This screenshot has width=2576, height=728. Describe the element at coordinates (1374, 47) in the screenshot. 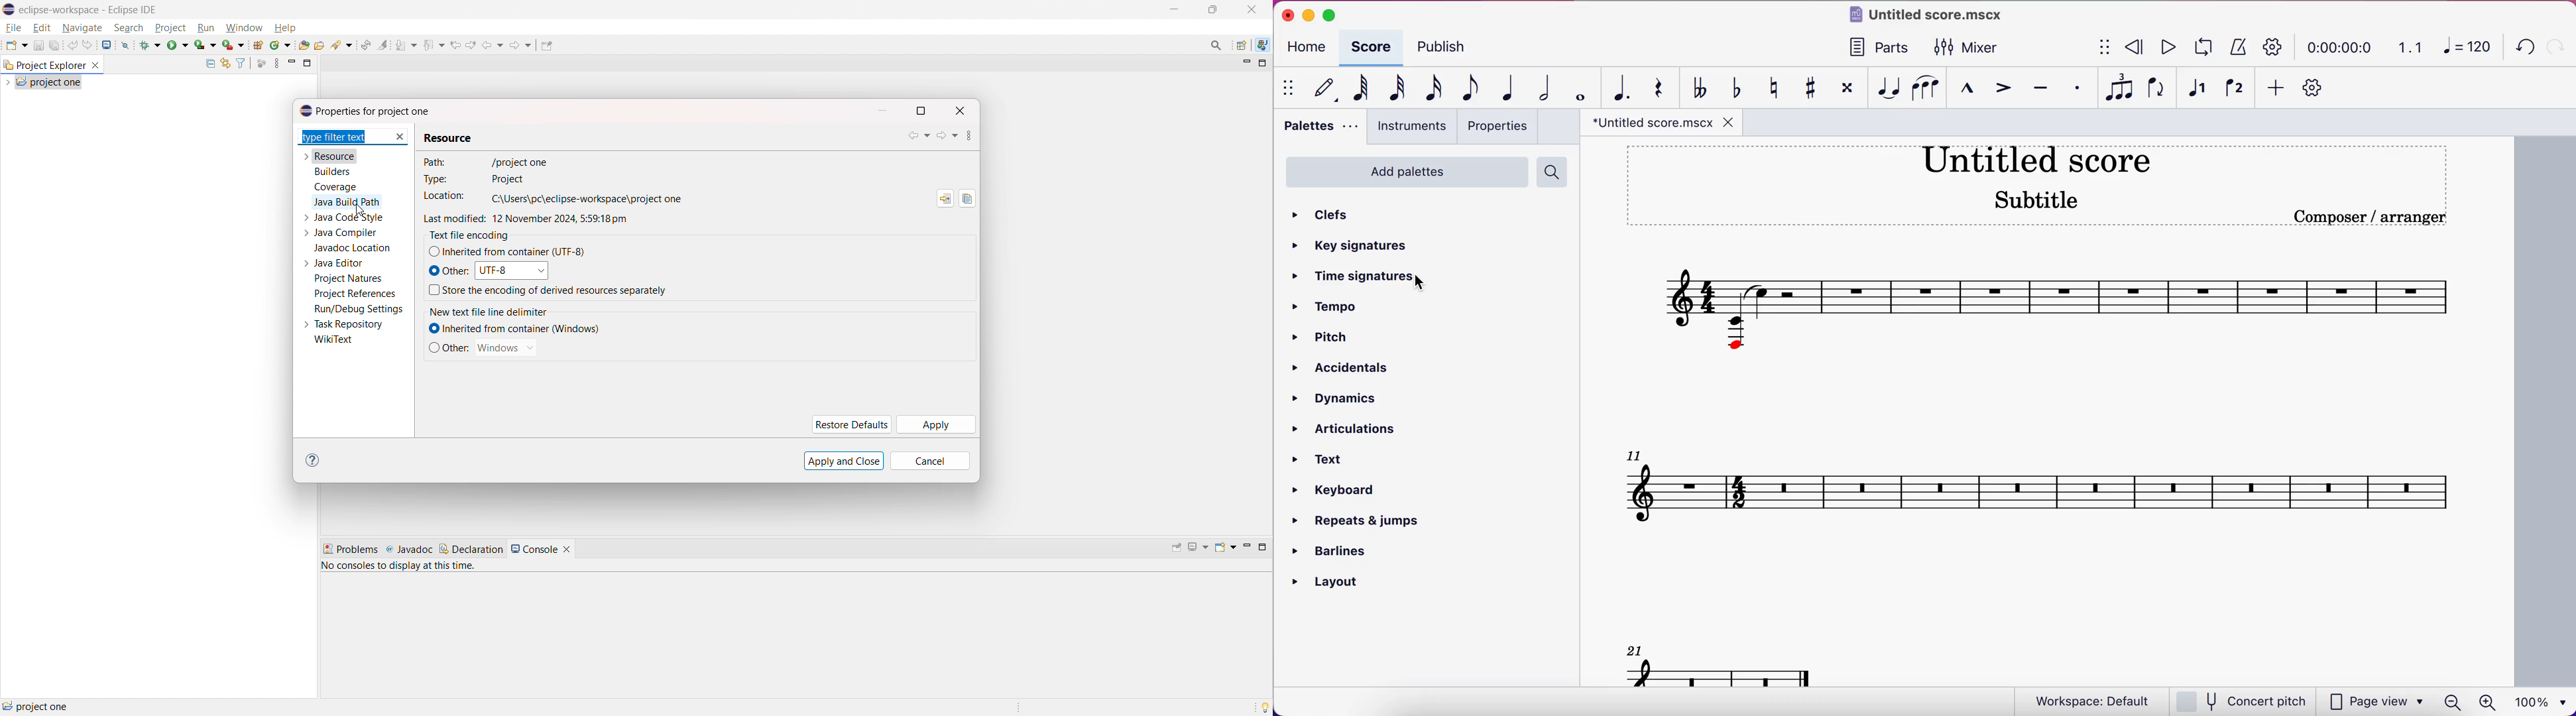

I see `score` at that location.